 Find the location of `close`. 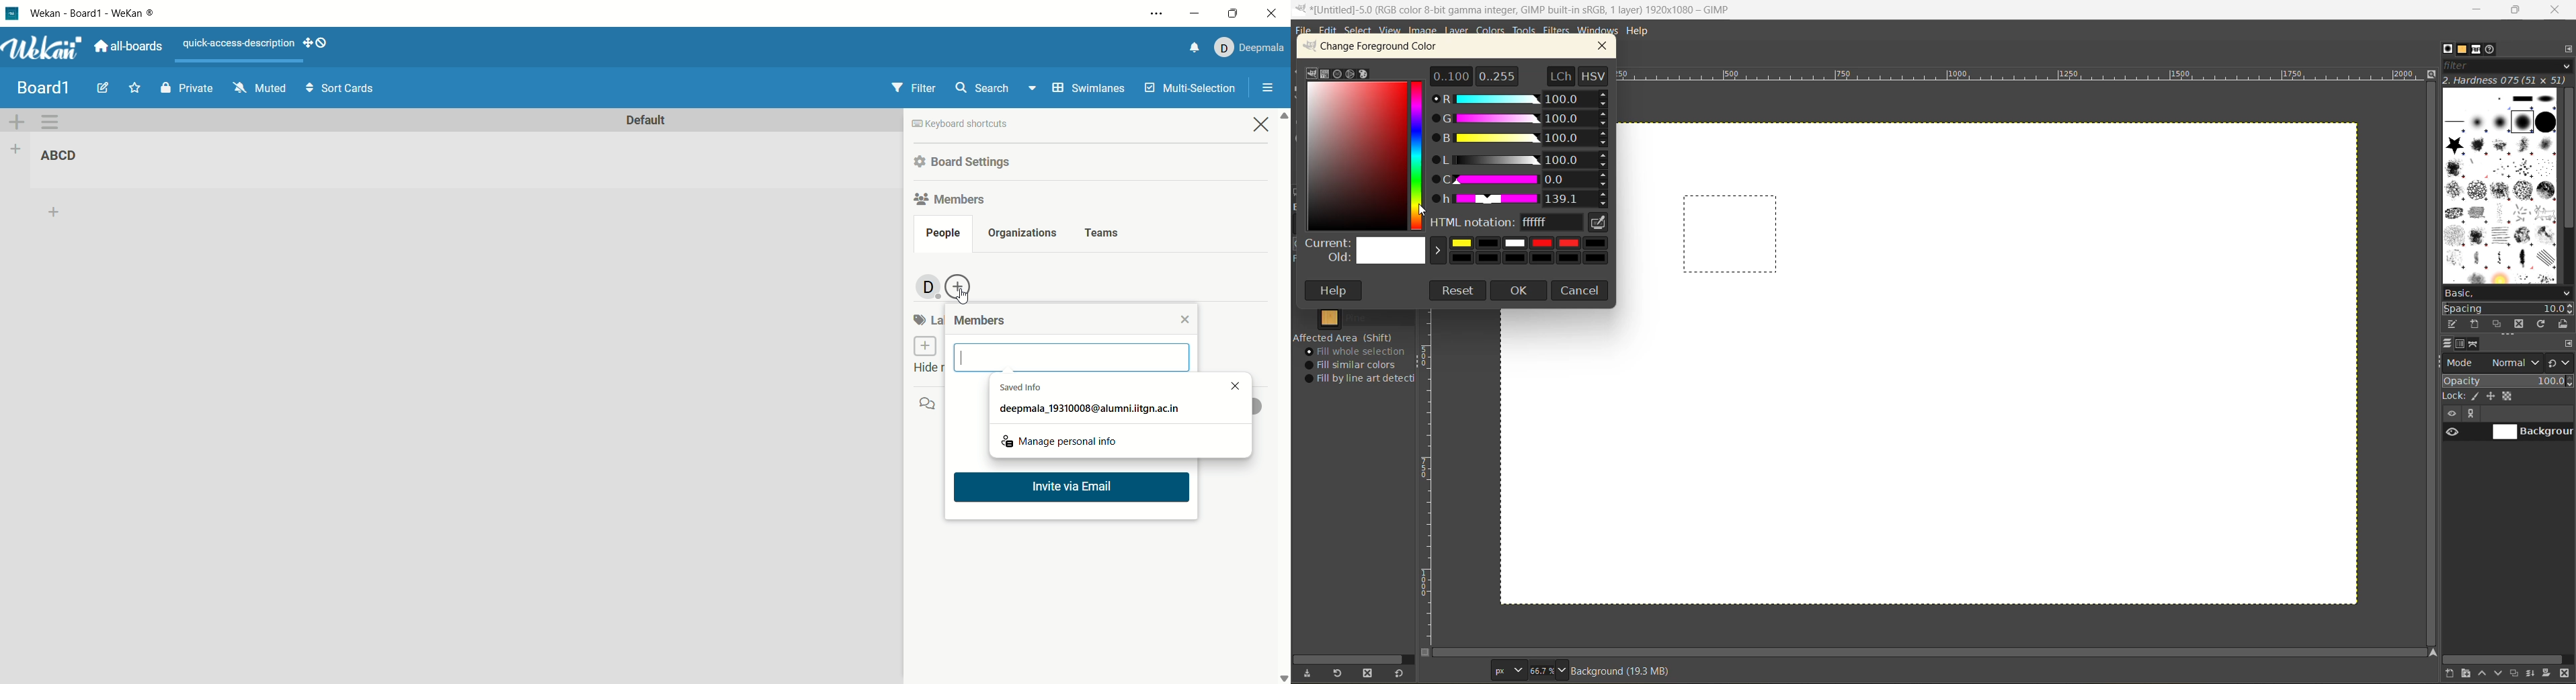

close is located at coordinates (1607, 46).